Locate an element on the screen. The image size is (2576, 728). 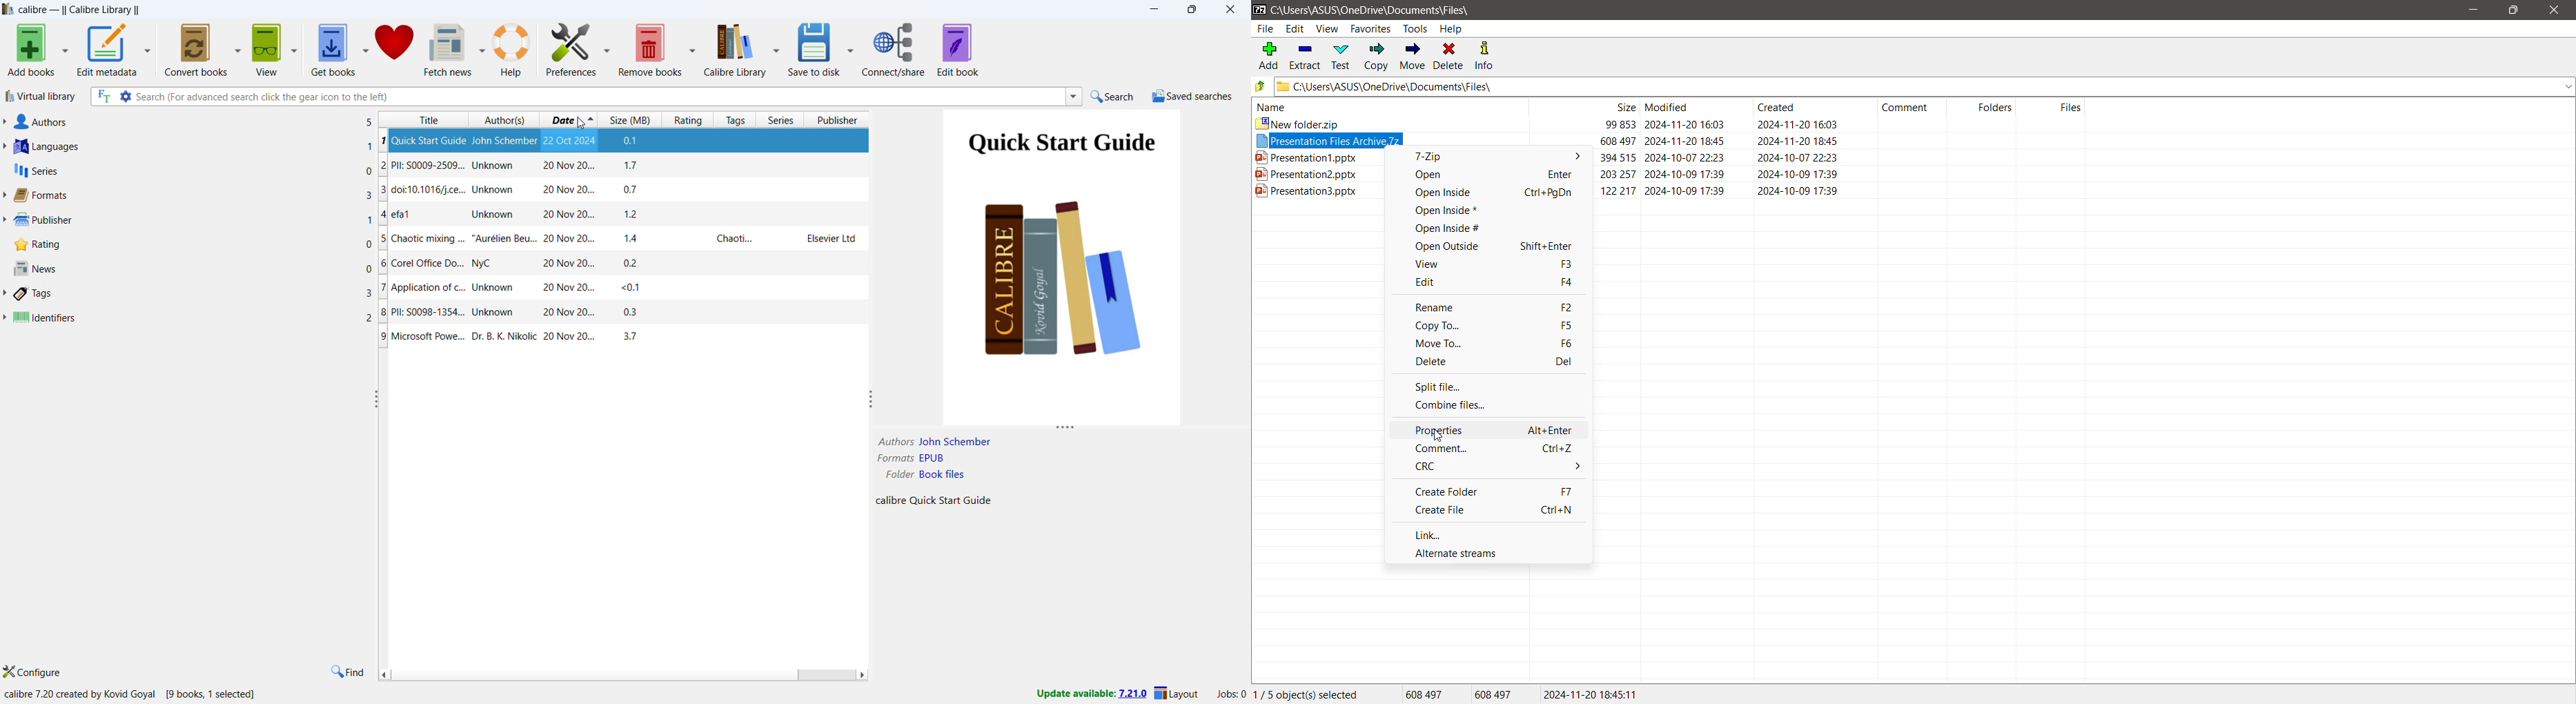
Unknown is located at coordinates (500, 140).